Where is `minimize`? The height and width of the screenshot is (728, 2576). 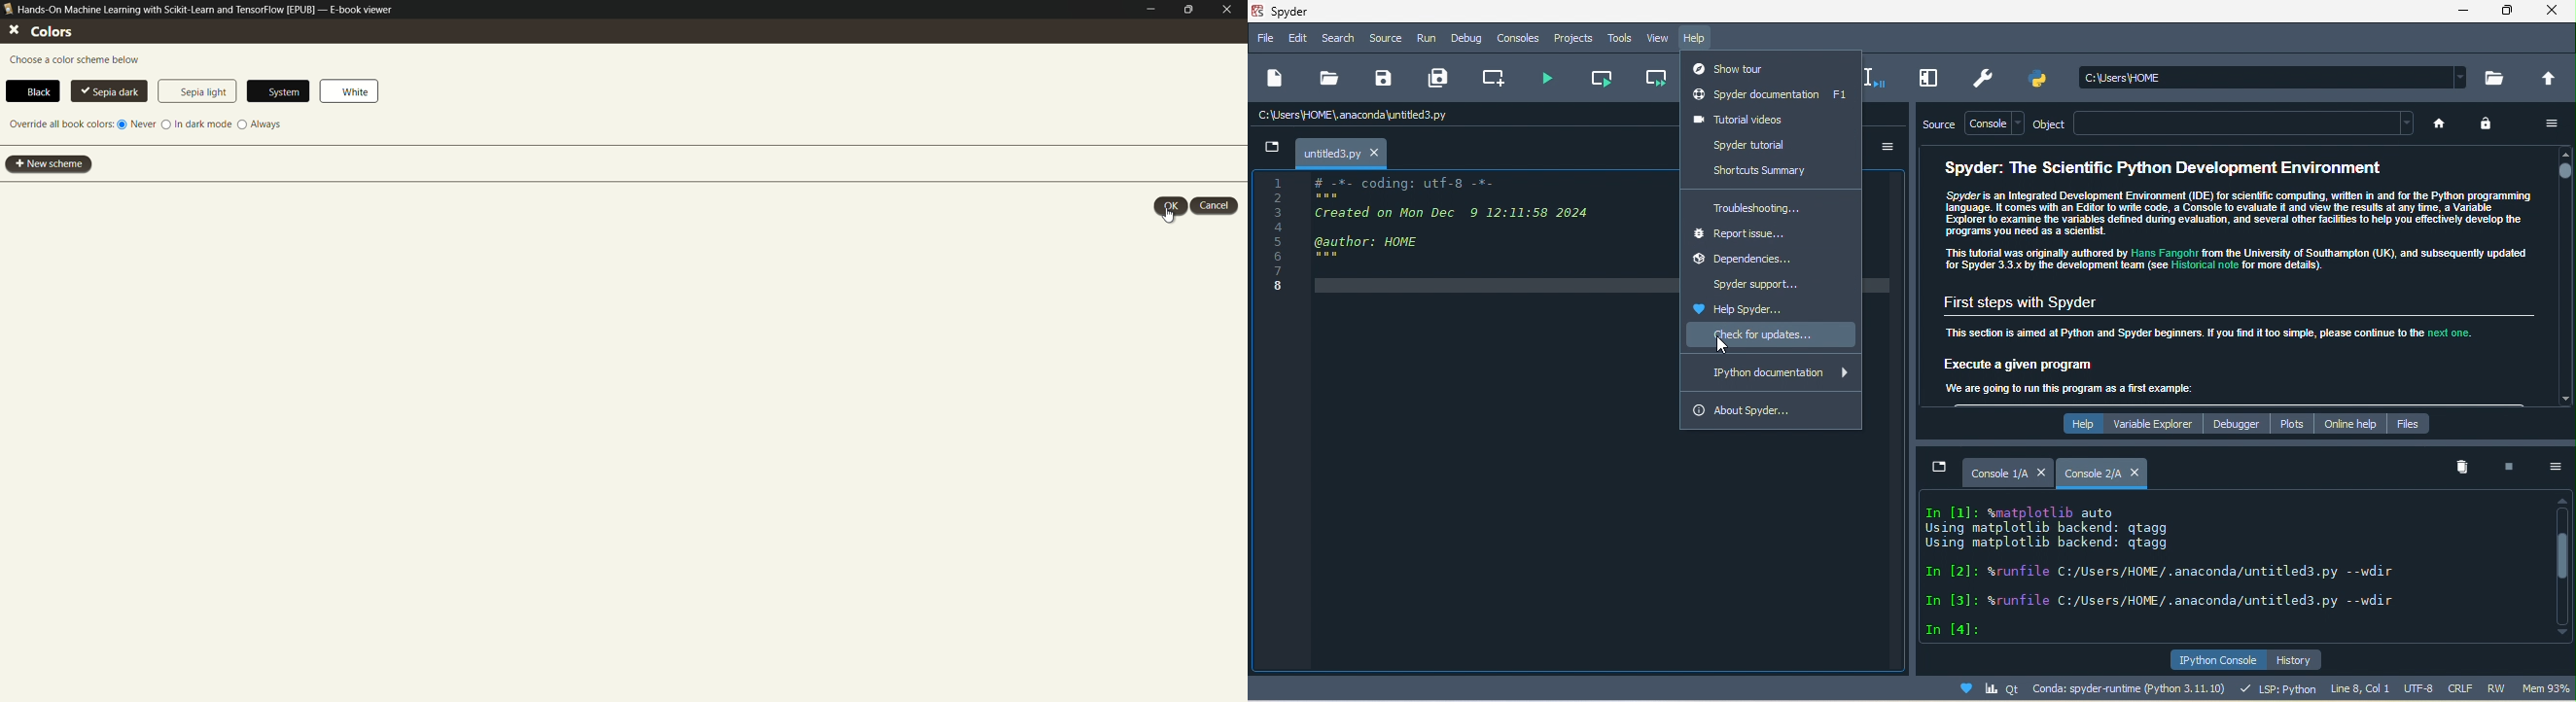 minimize is located at coordinates (1273, 150).